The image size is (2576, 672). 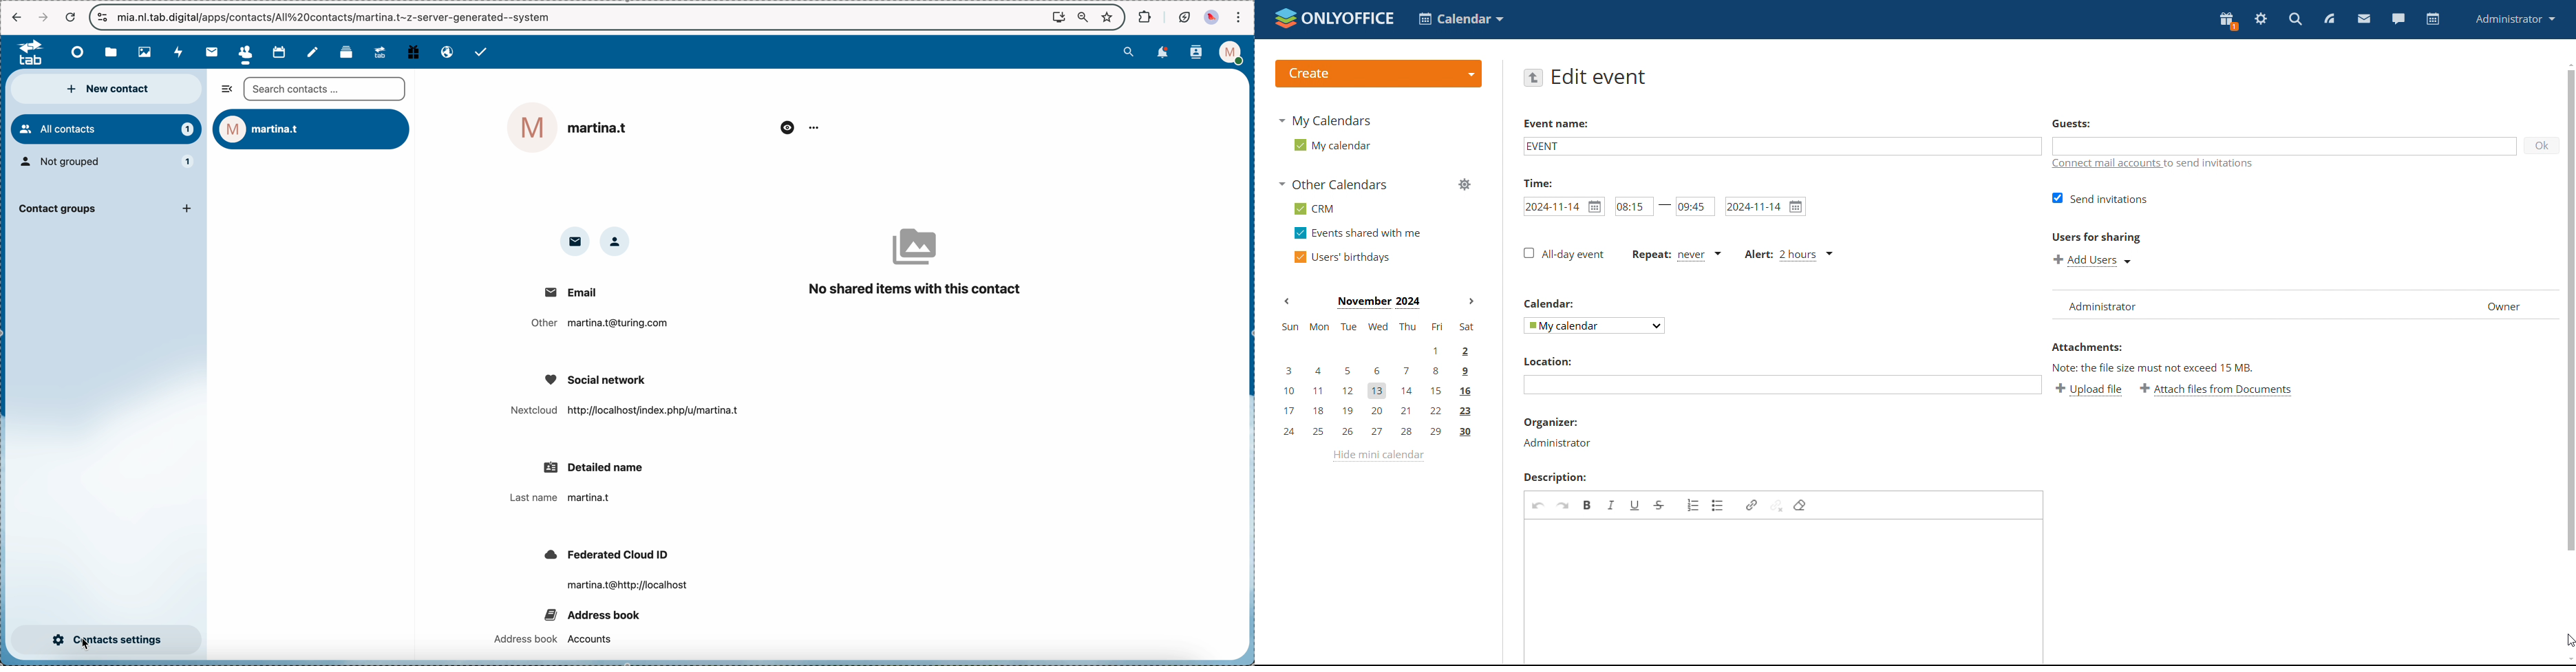 What do you see at coordinates (575, 242) in the screenshot?
I see `email` at bounding box center [575, 242].